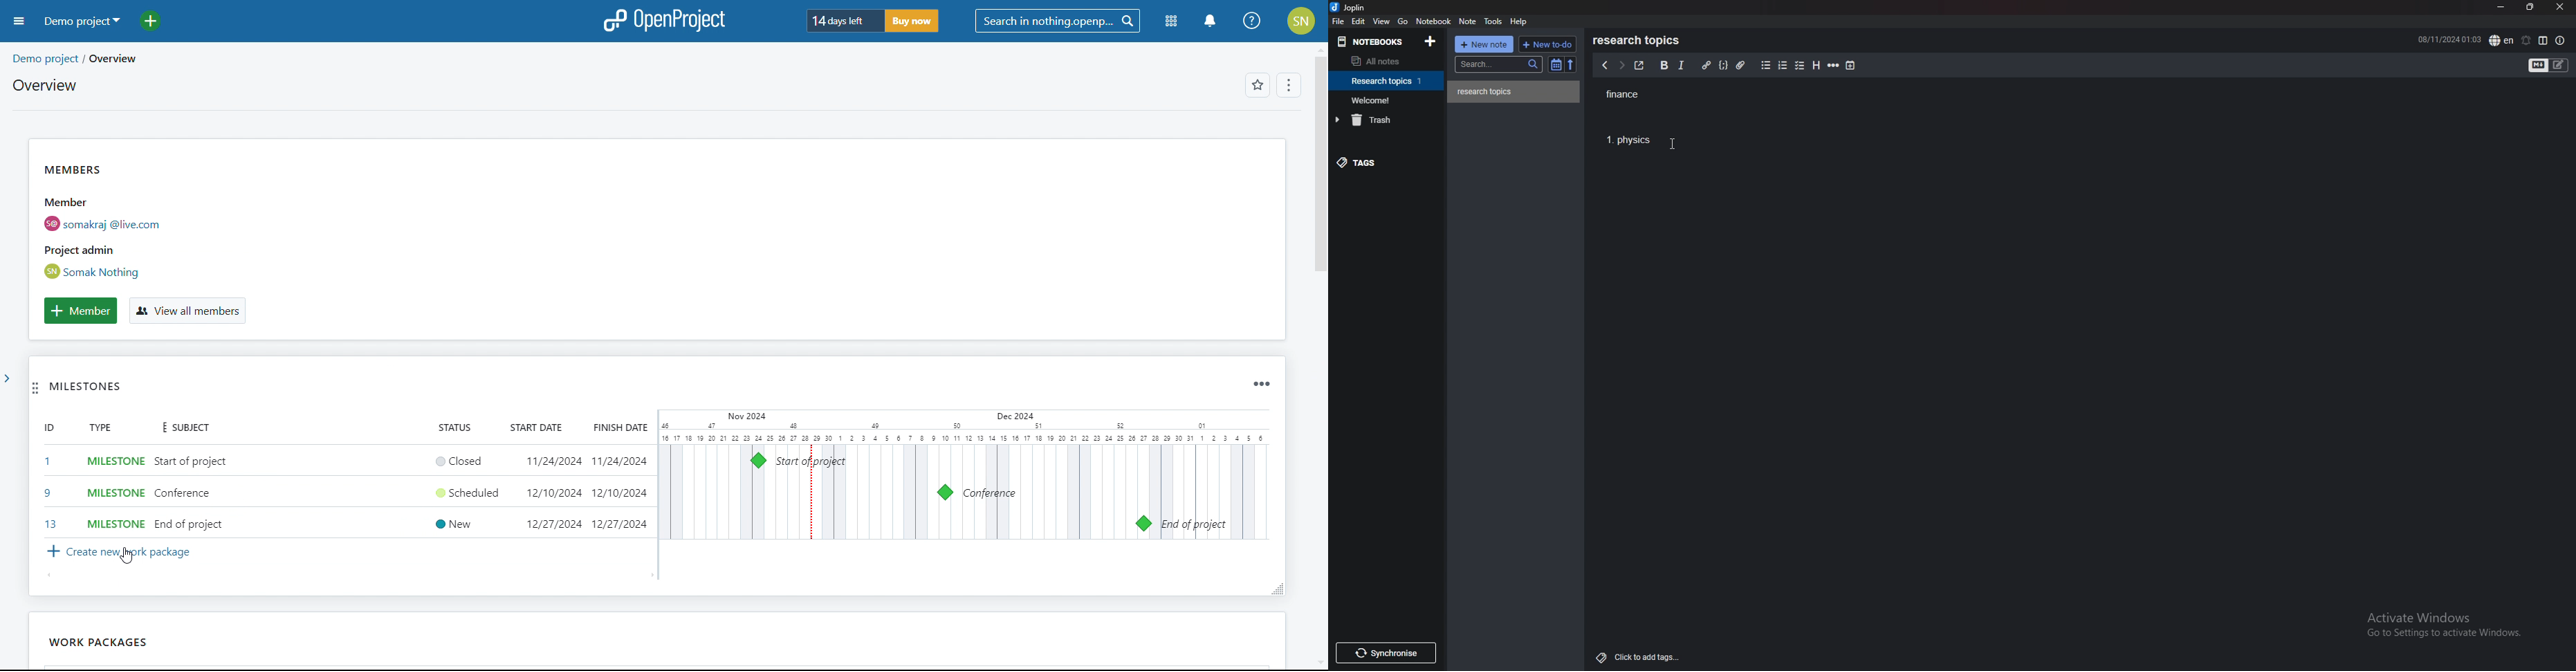 This screenshot has height=672, width=2576. What do you see at coordinates (1681, 65) in the screenshot?
I see `italic` at bounding box center [1681, 65].